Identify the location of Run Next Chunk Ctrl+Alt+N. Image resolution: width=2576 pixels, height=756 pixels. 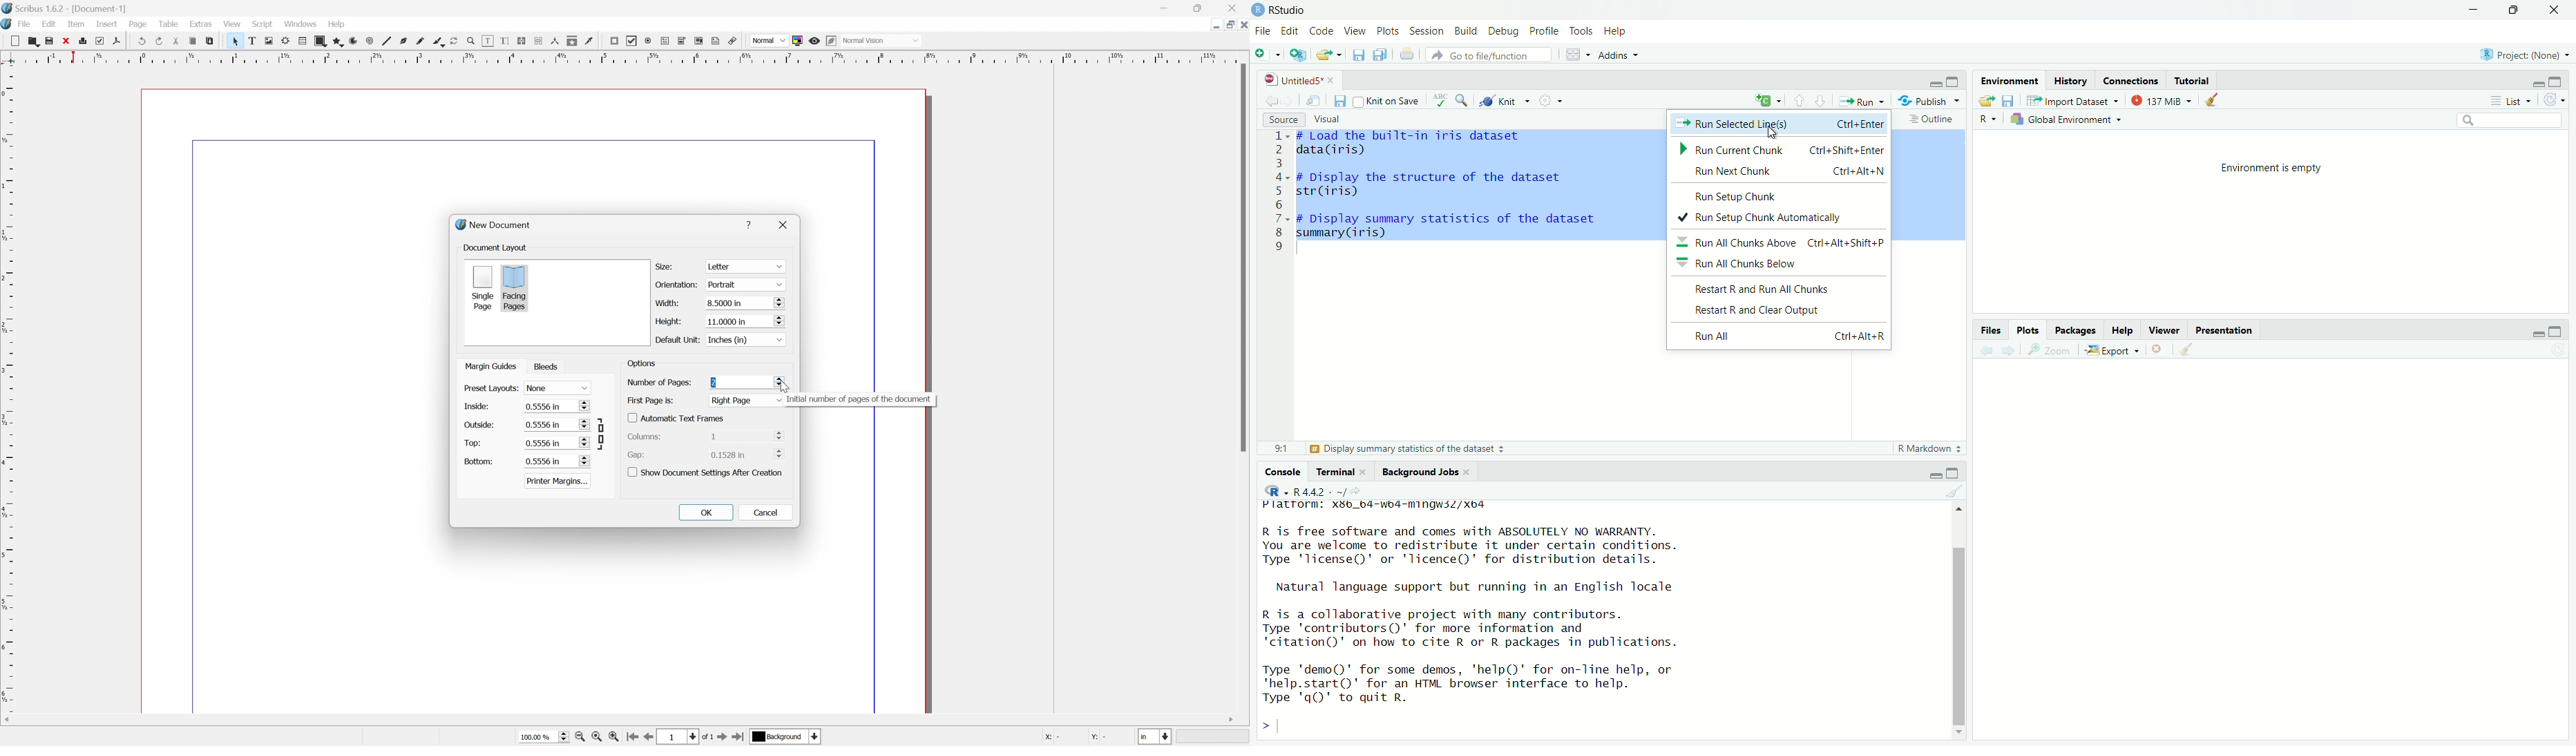
(1783, 172).